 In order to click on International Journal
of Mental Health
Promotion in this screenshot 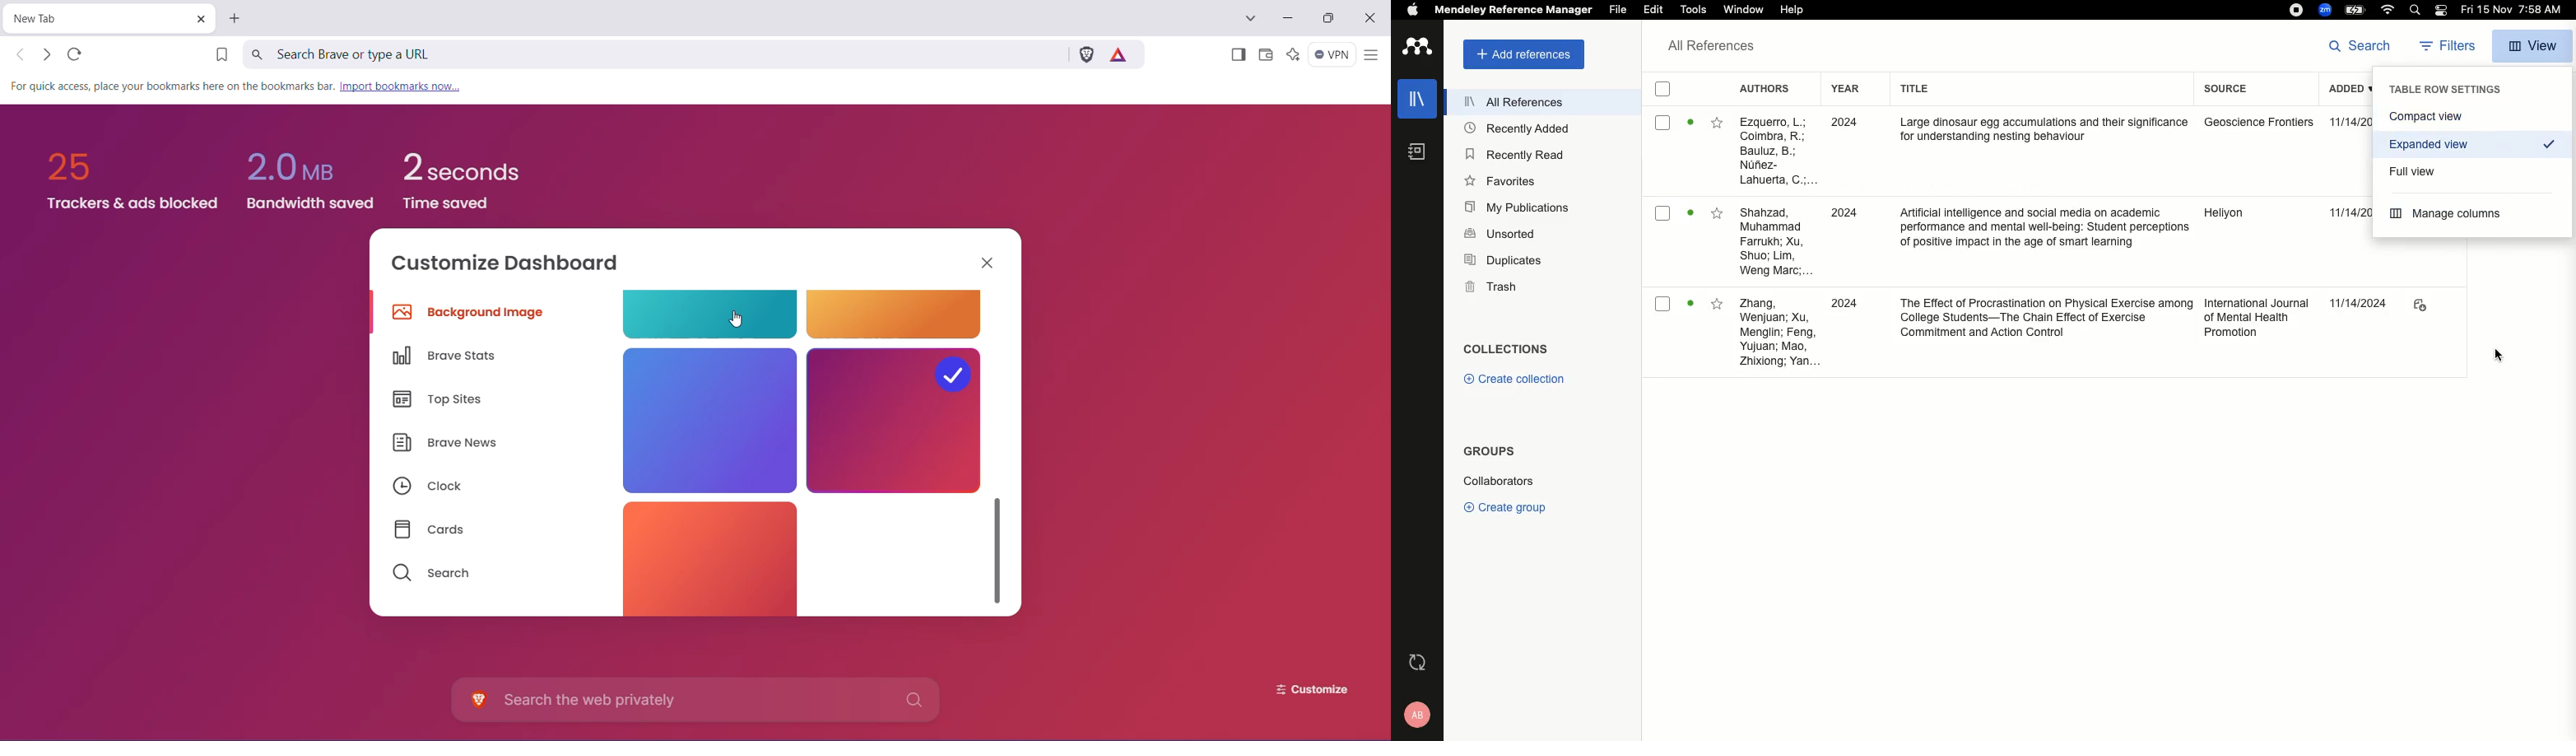, I will do `click(2257, 319)`.